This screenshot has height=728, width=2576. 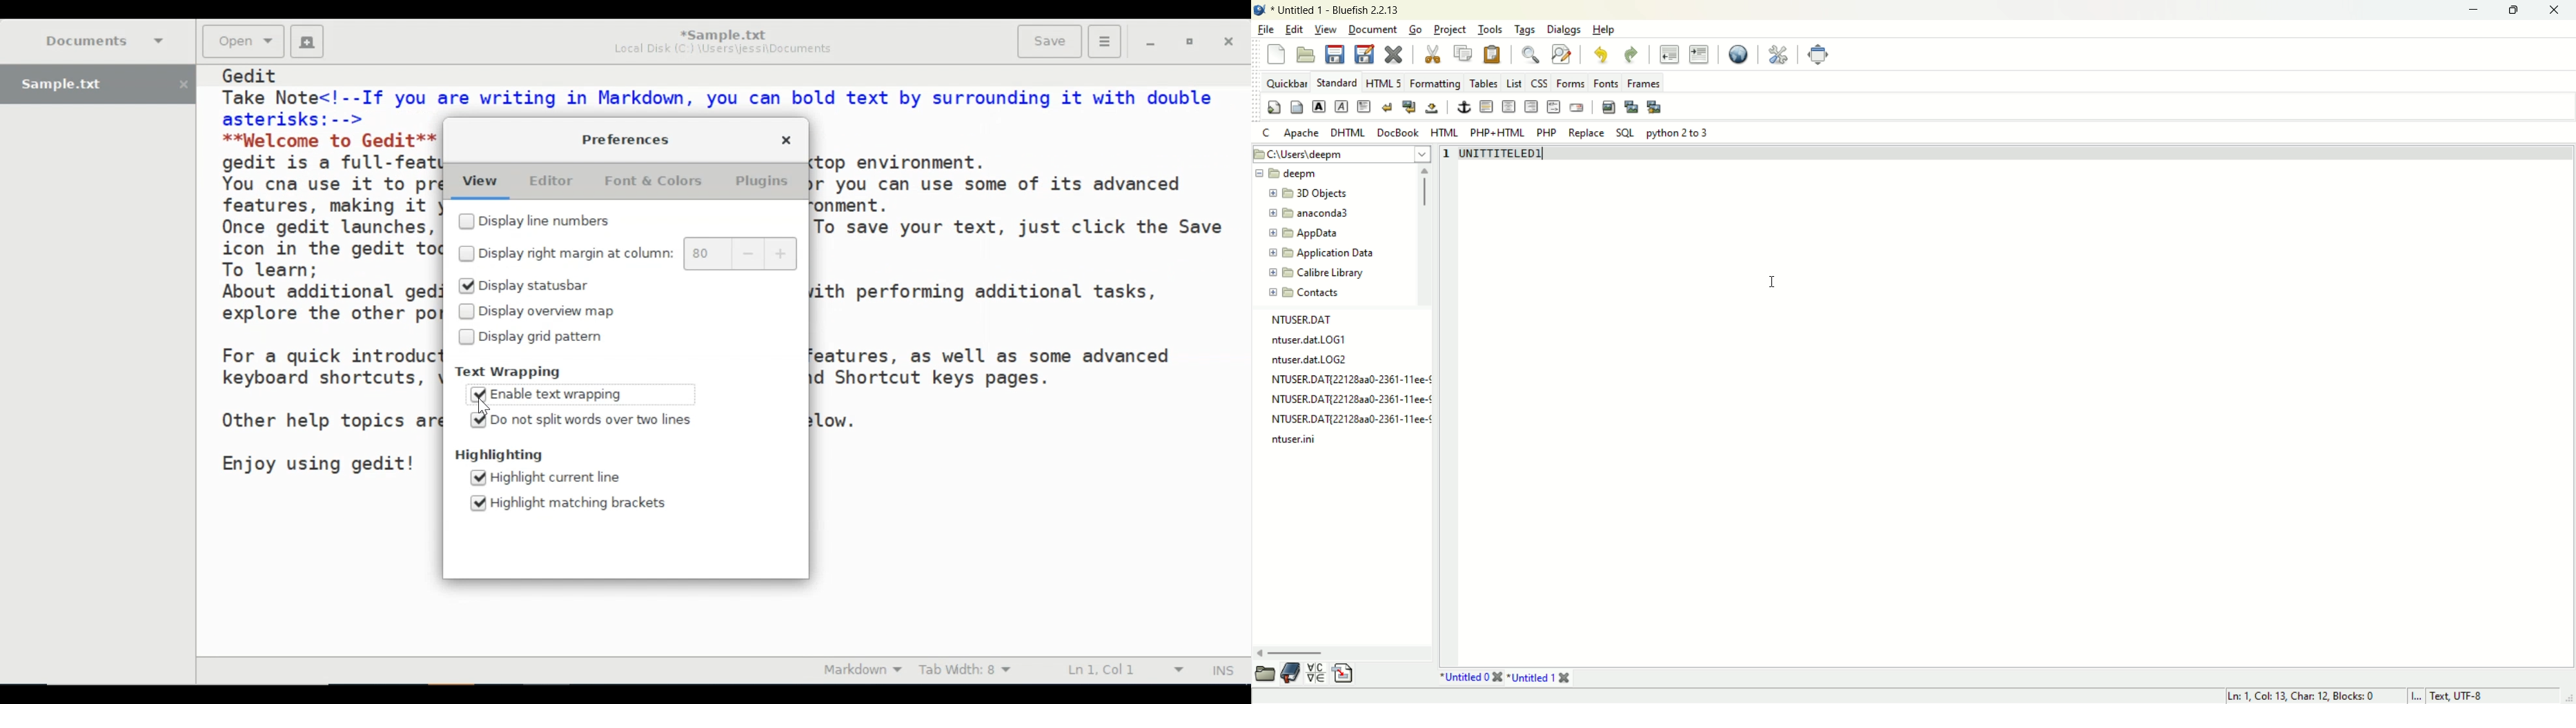 I want to click on file, so click(x=1266, y=30).